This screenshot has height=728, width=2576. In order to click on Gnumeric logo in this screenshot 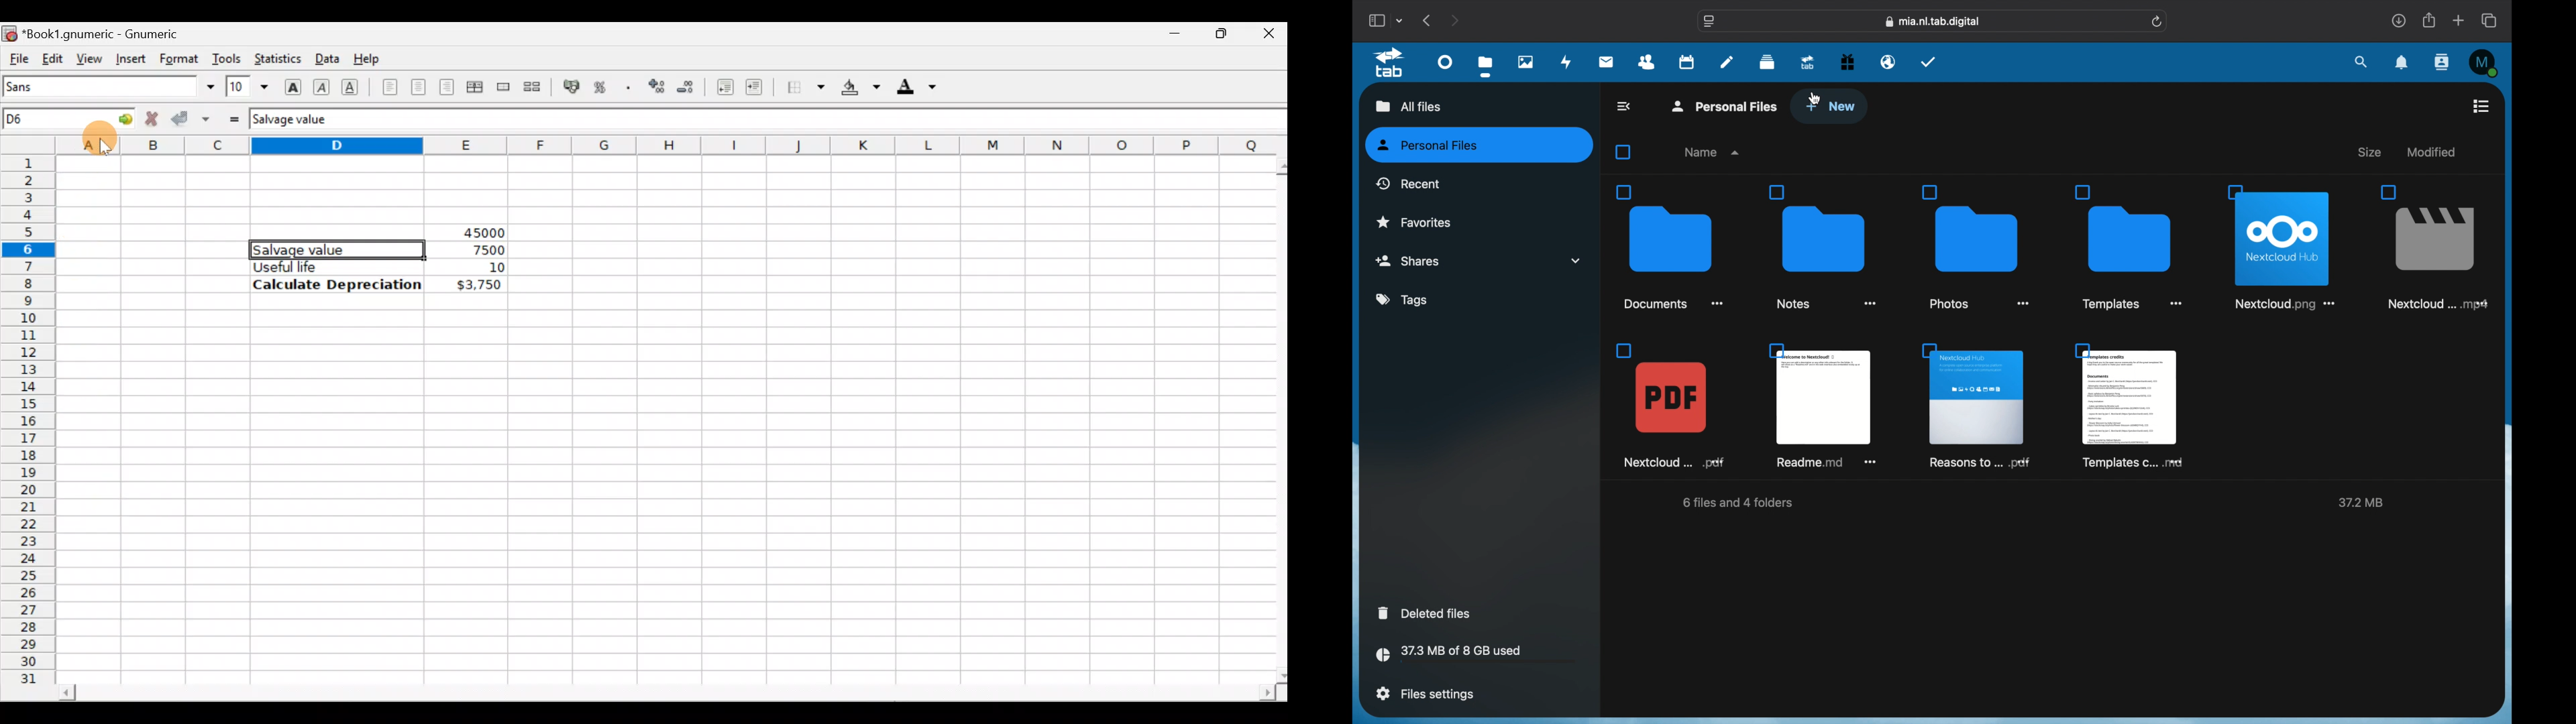, I will do `click(9, 33)`.